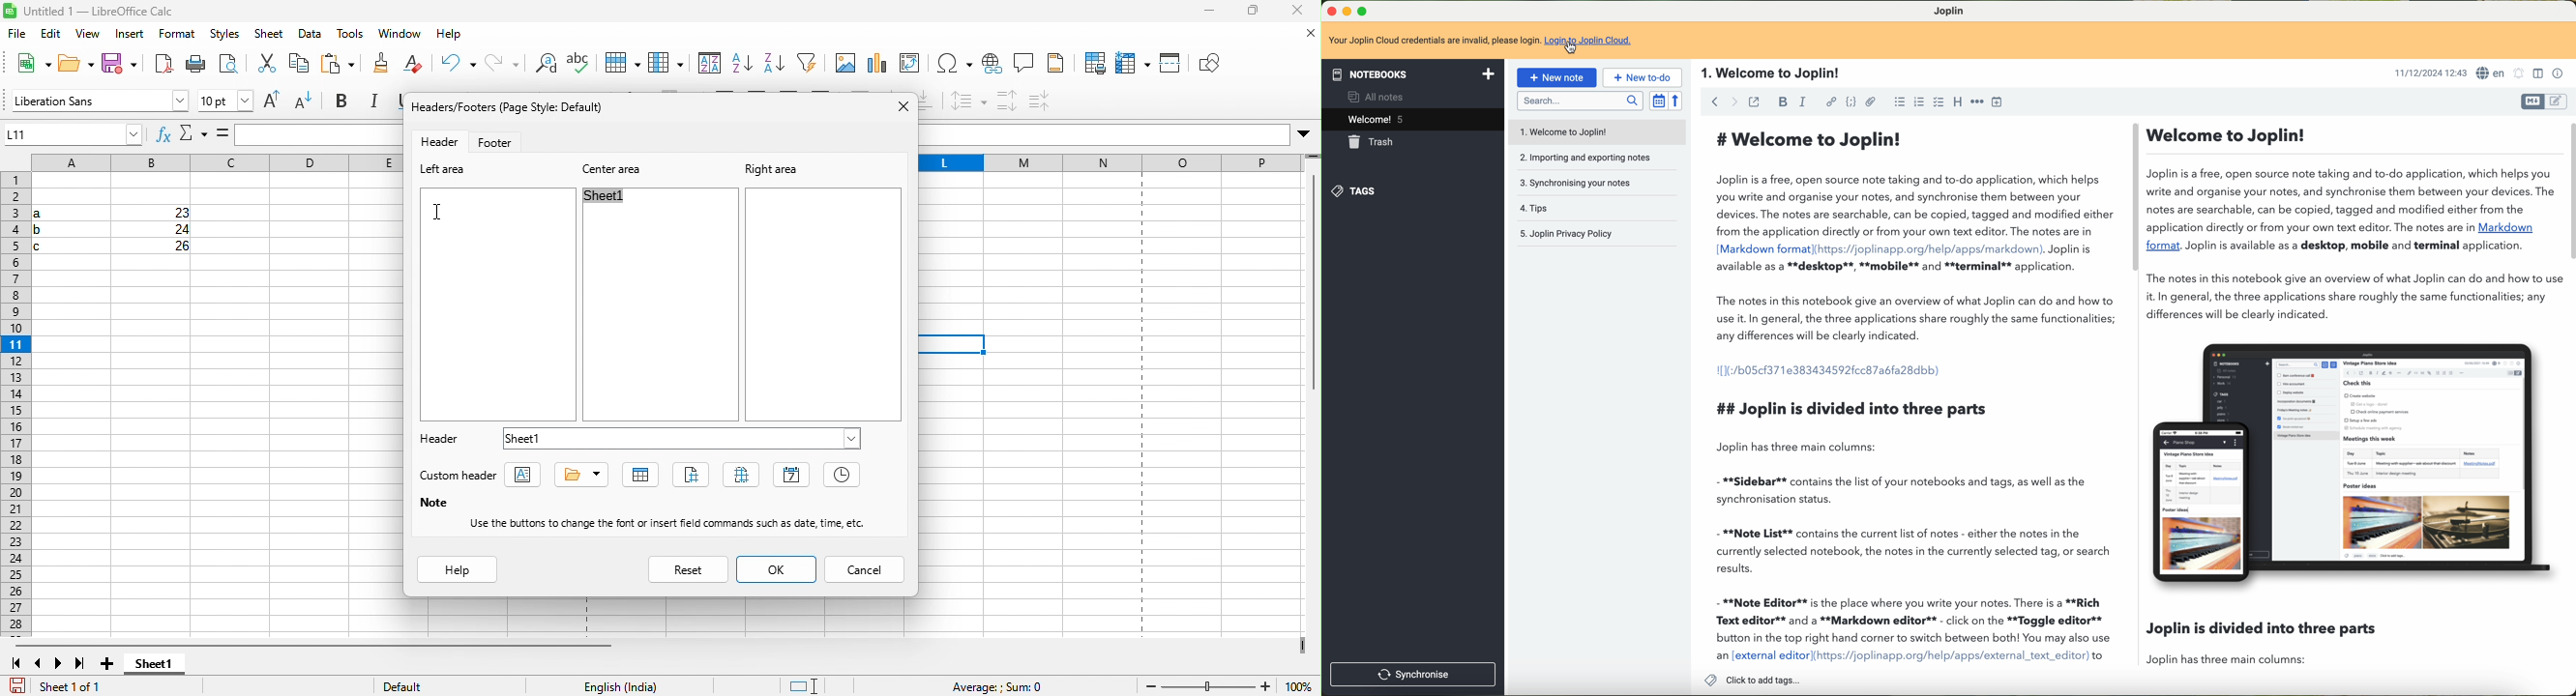 The image size is (2576, 700). Describe the element at coordinates (498, 141) in the screenshot. I see `footer` at that location.